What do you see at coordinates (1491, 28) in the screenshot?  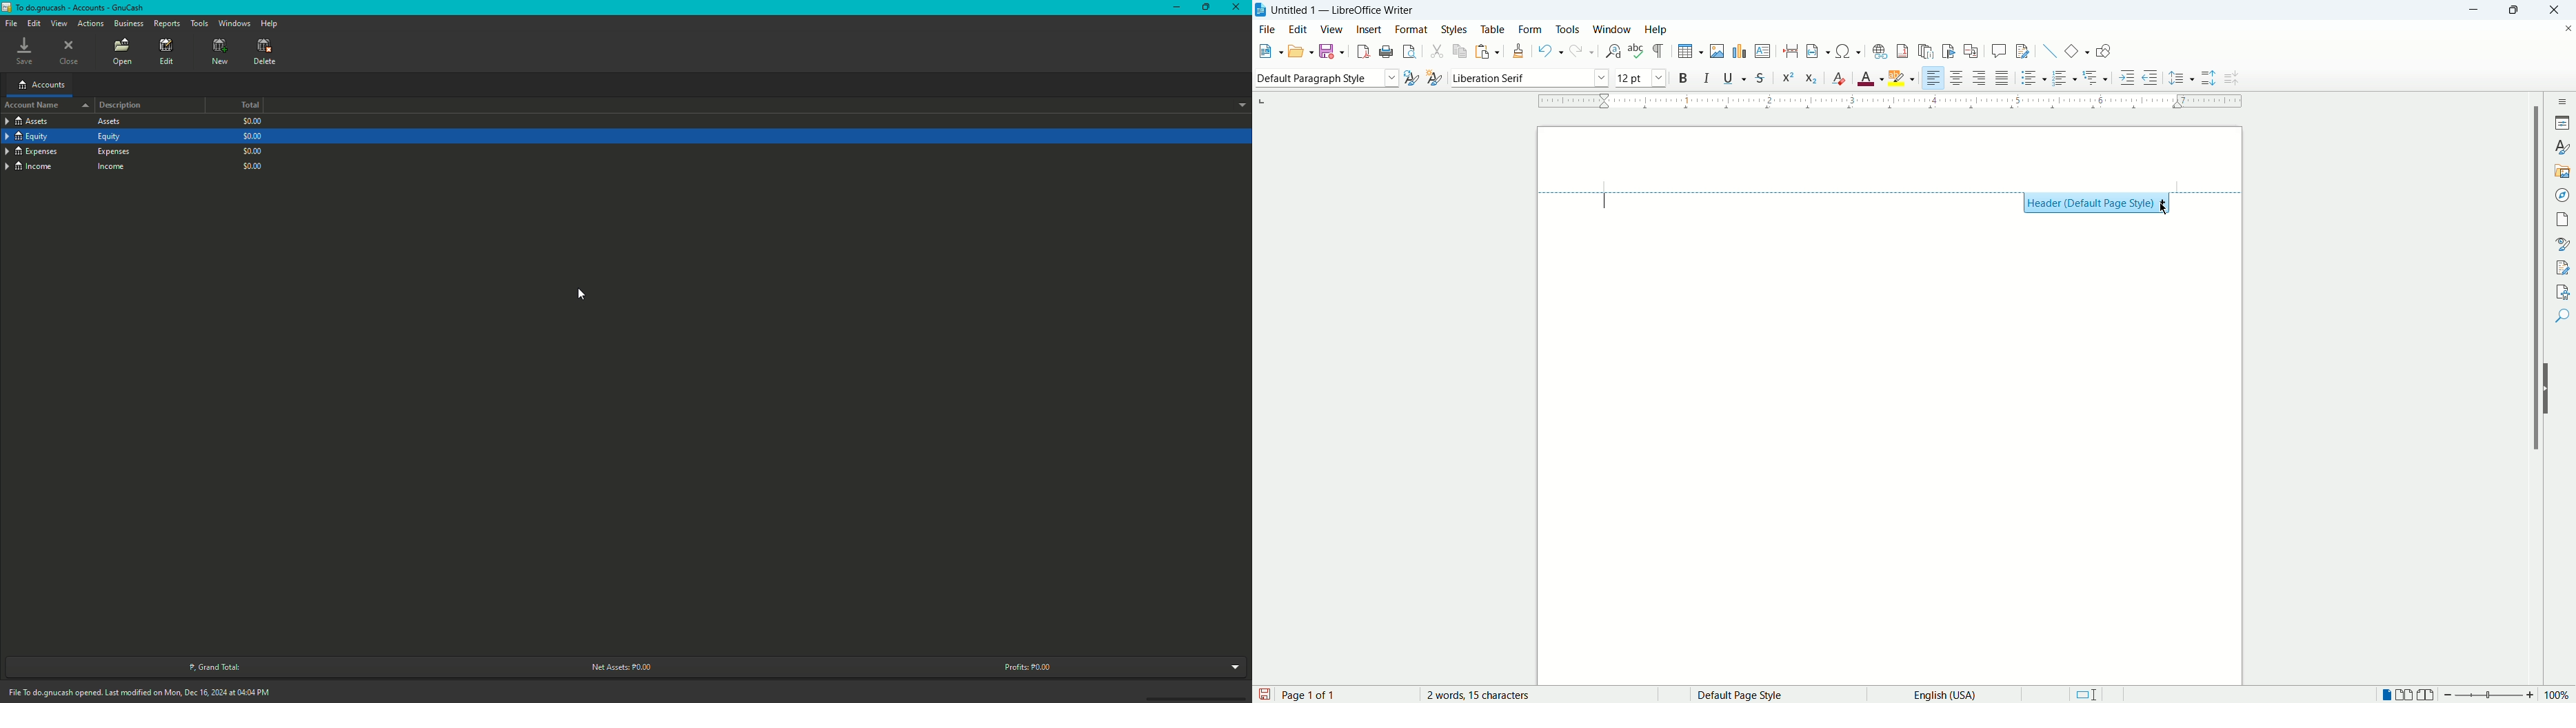 I see `table` at bounding box center [1491, 28].